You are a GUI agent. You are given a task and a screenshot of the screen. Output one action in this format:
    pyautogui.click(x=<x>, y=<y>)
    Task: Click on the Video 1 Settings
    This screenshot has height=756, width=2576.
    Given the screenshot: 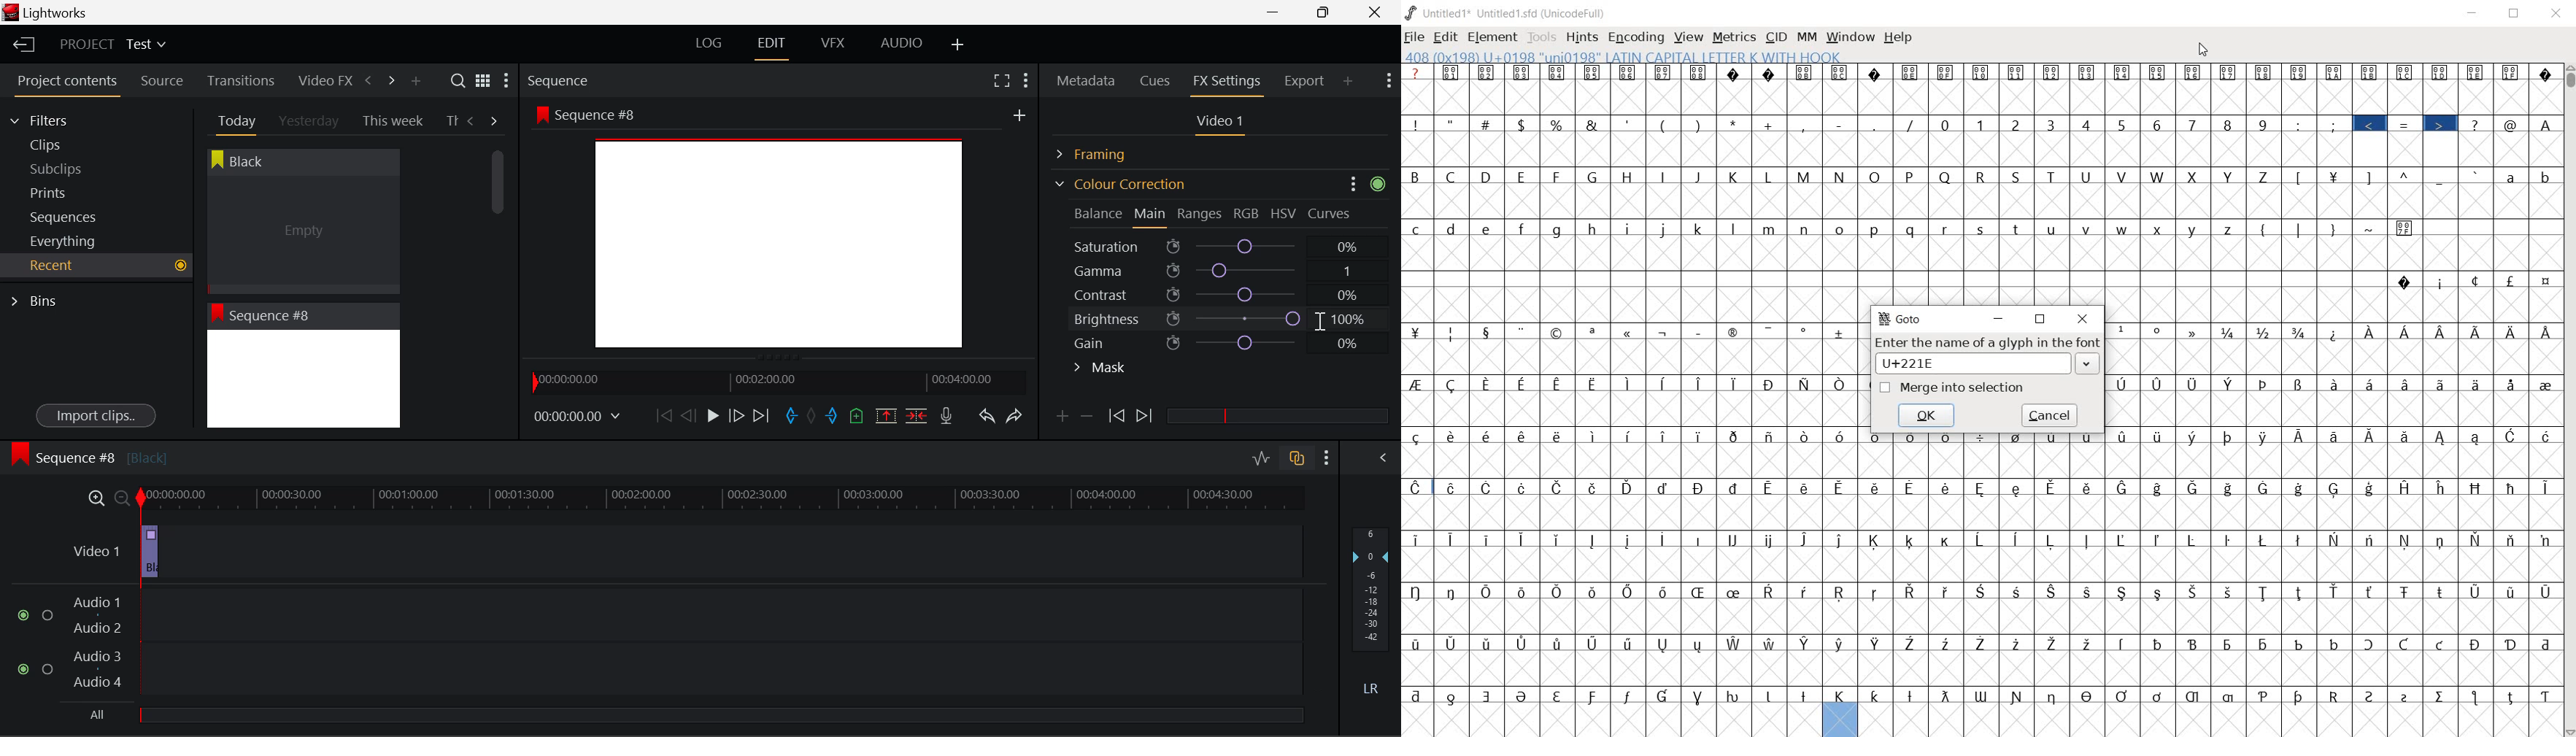 What is the action you would take?
    pyautogui.click(x=1222, y=124)
    